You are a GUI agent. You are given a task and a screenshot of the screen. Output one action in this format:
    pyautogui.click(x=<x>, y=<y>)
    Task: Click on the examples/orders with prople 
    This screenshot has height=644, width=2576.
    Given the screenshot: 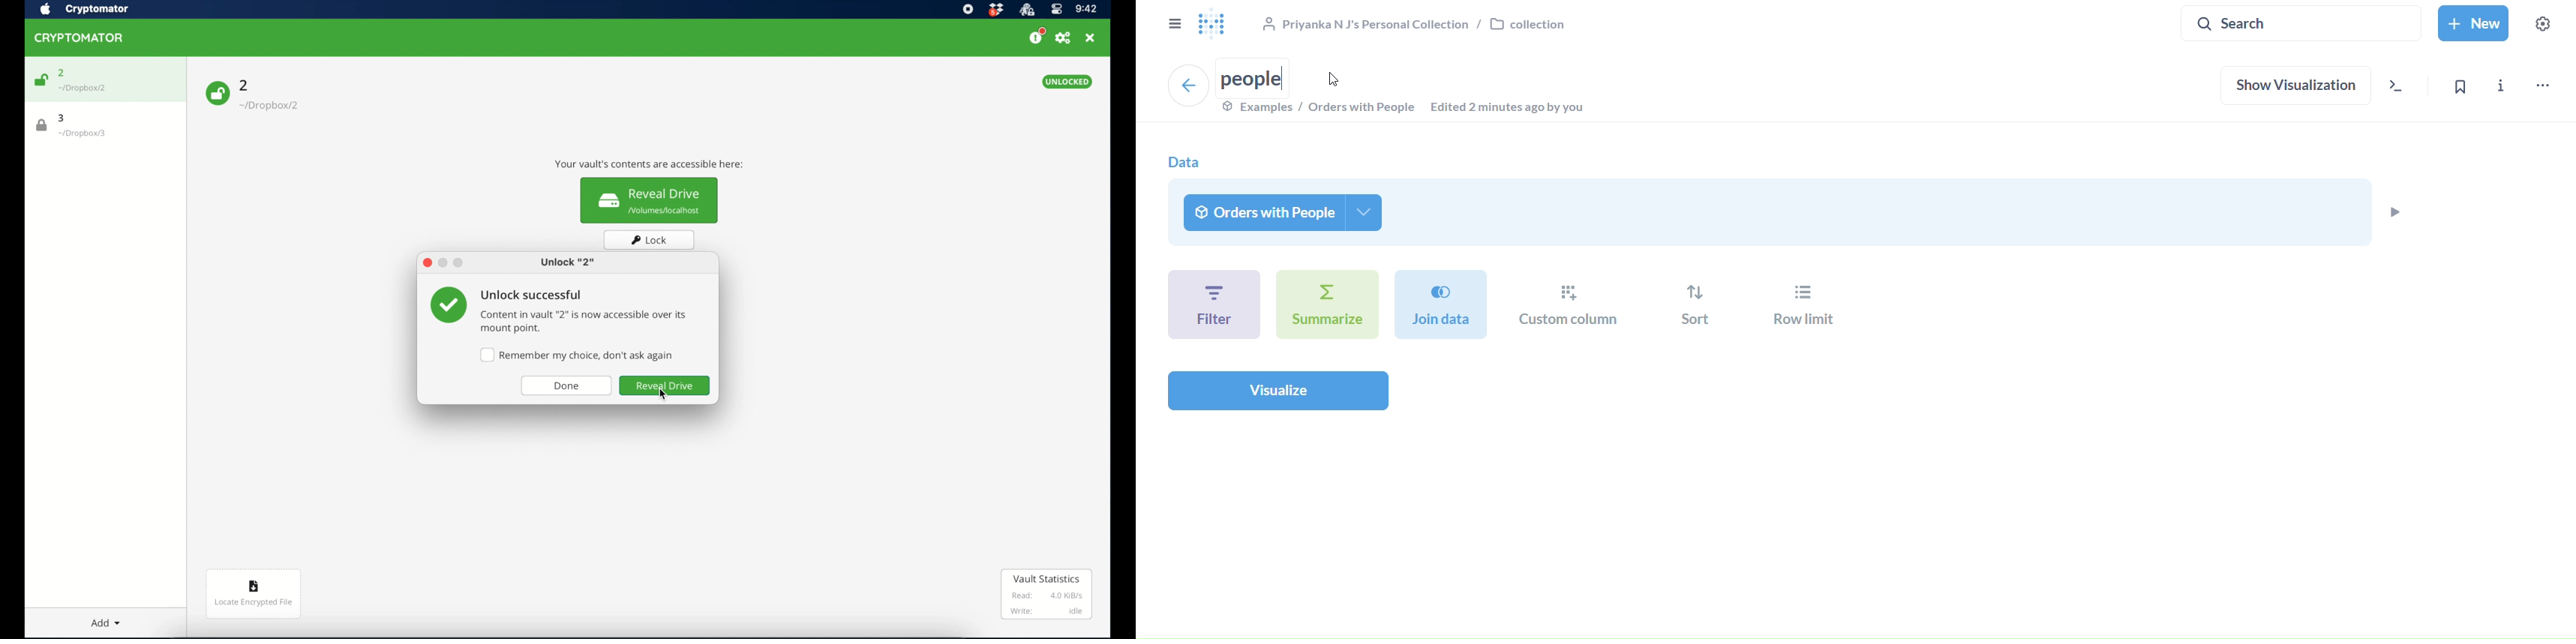 What is the action you would take?
    pyautogui.click(x=1317, y=109)
    